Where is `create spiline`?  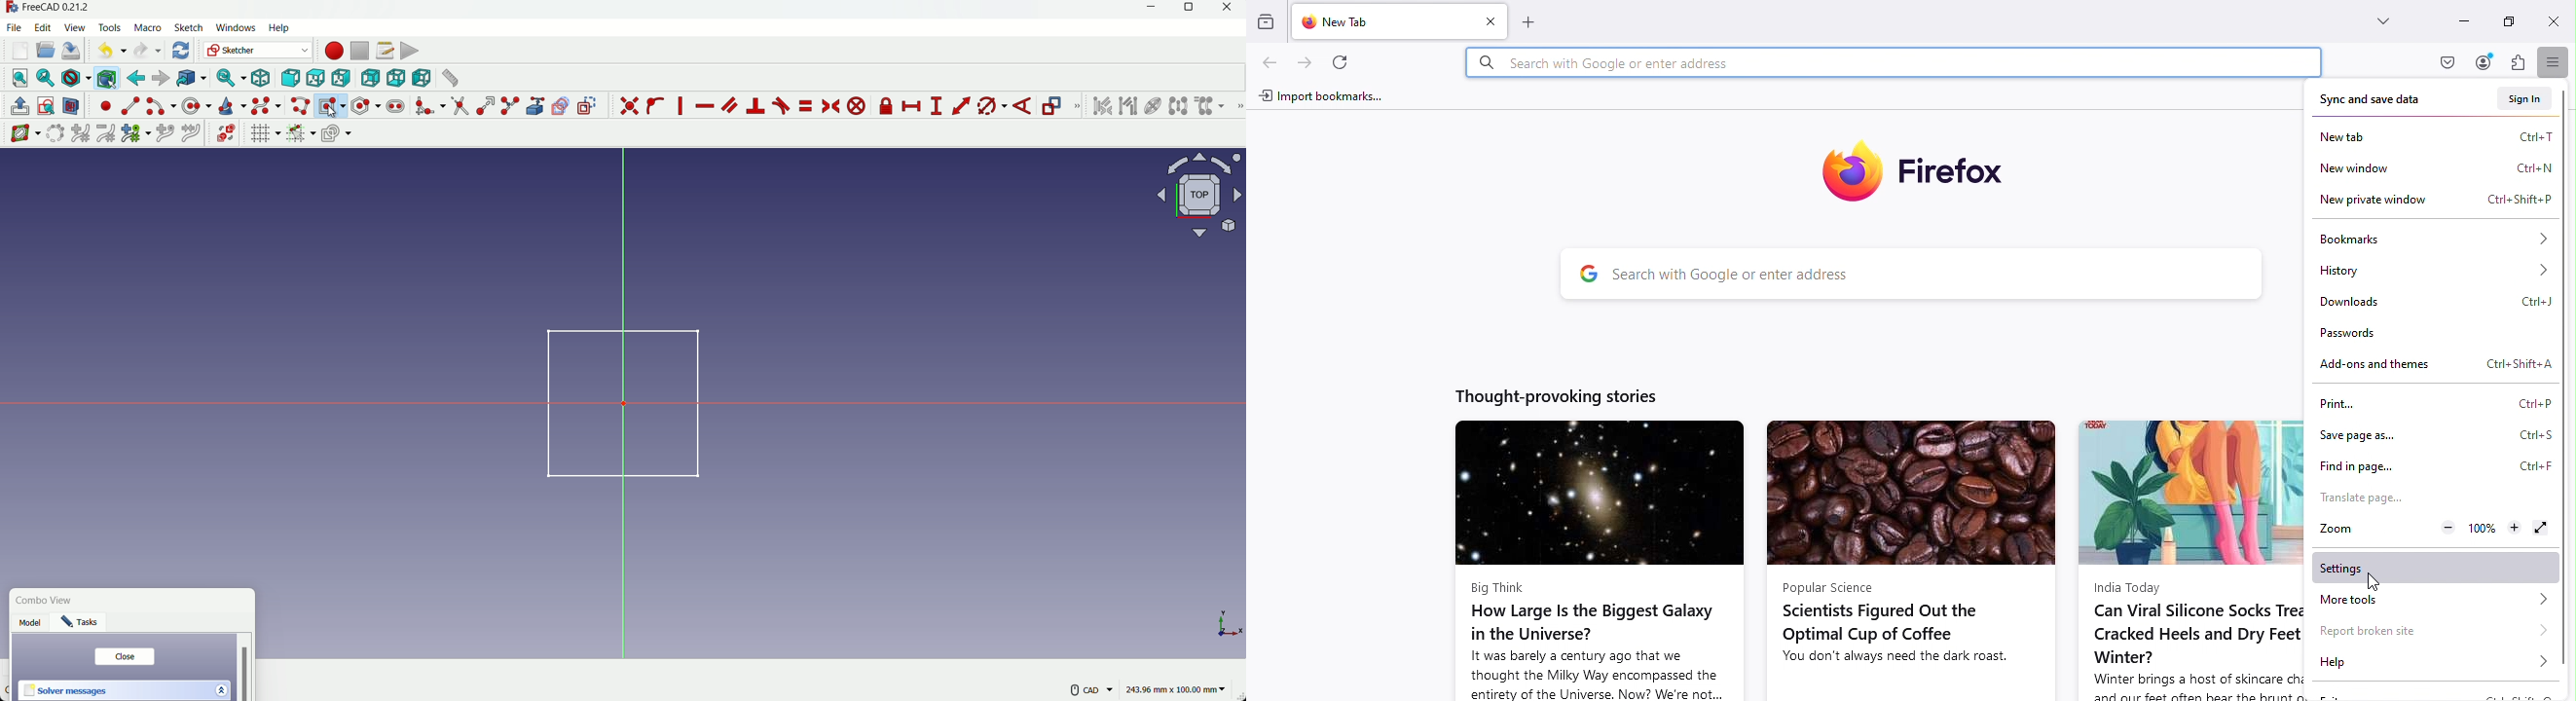
create spiline is located at coordinates (265, 105).